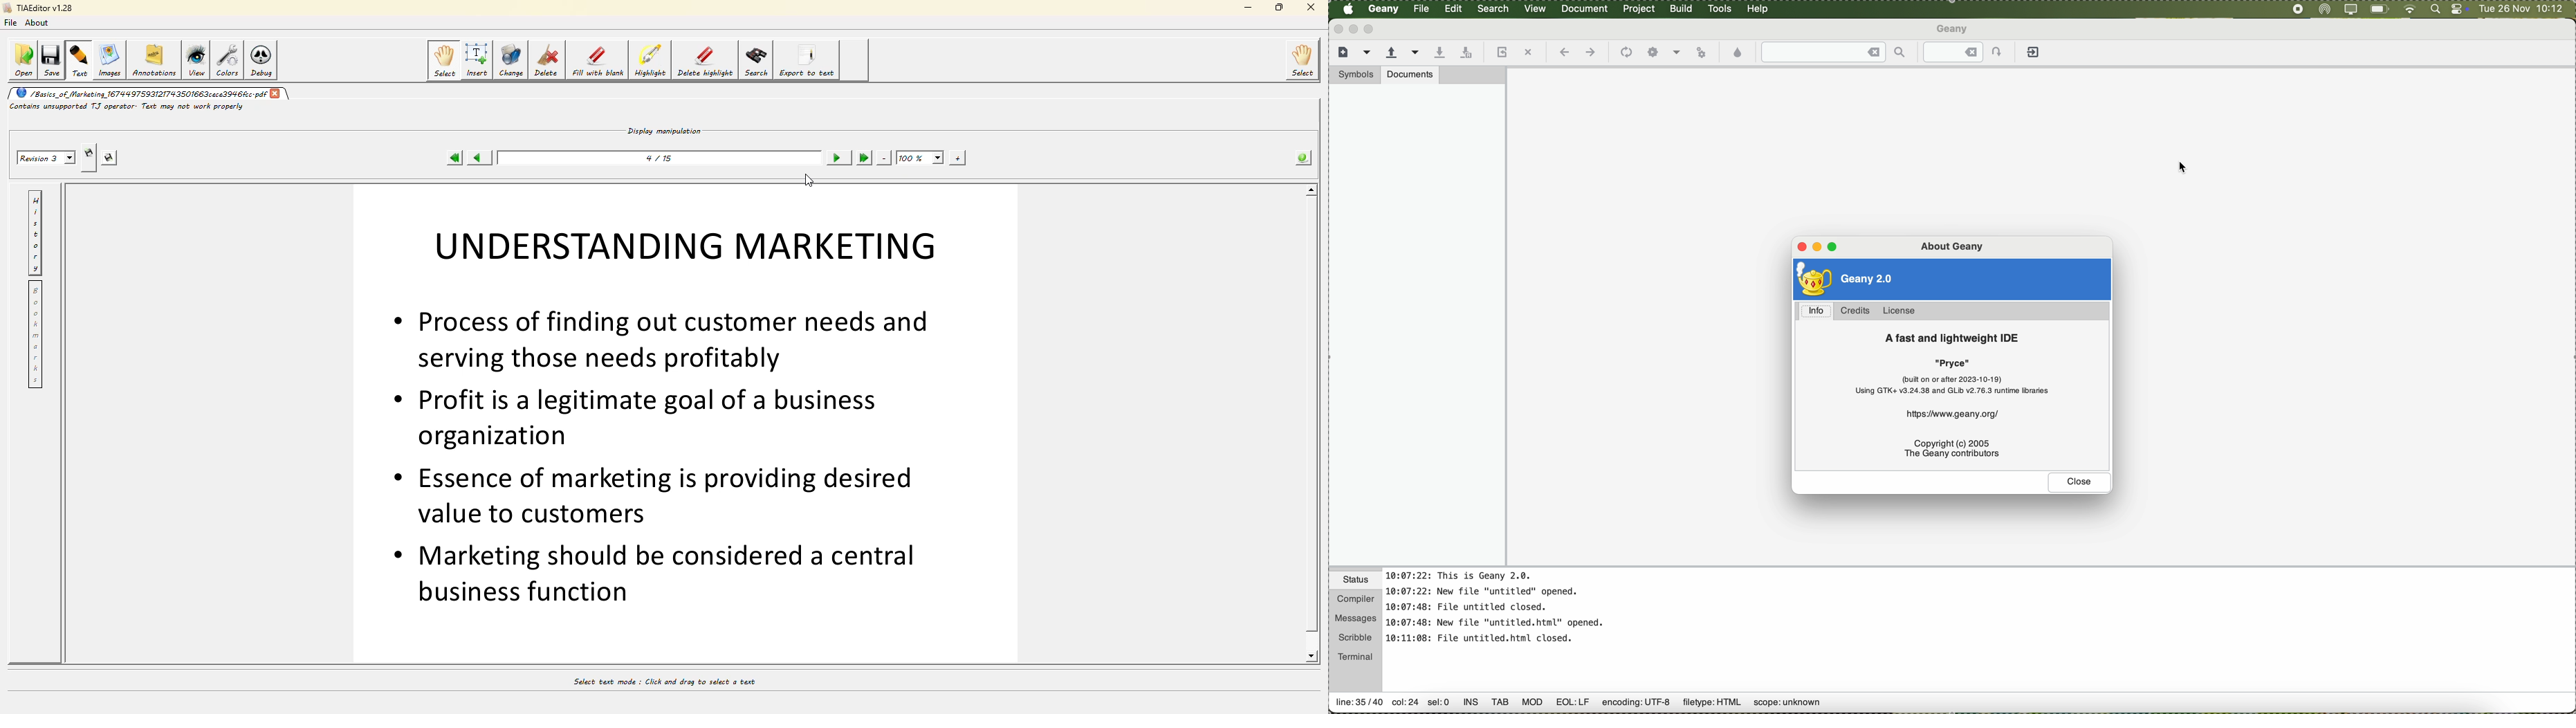  I want to click on new file, so click(1353, 54).